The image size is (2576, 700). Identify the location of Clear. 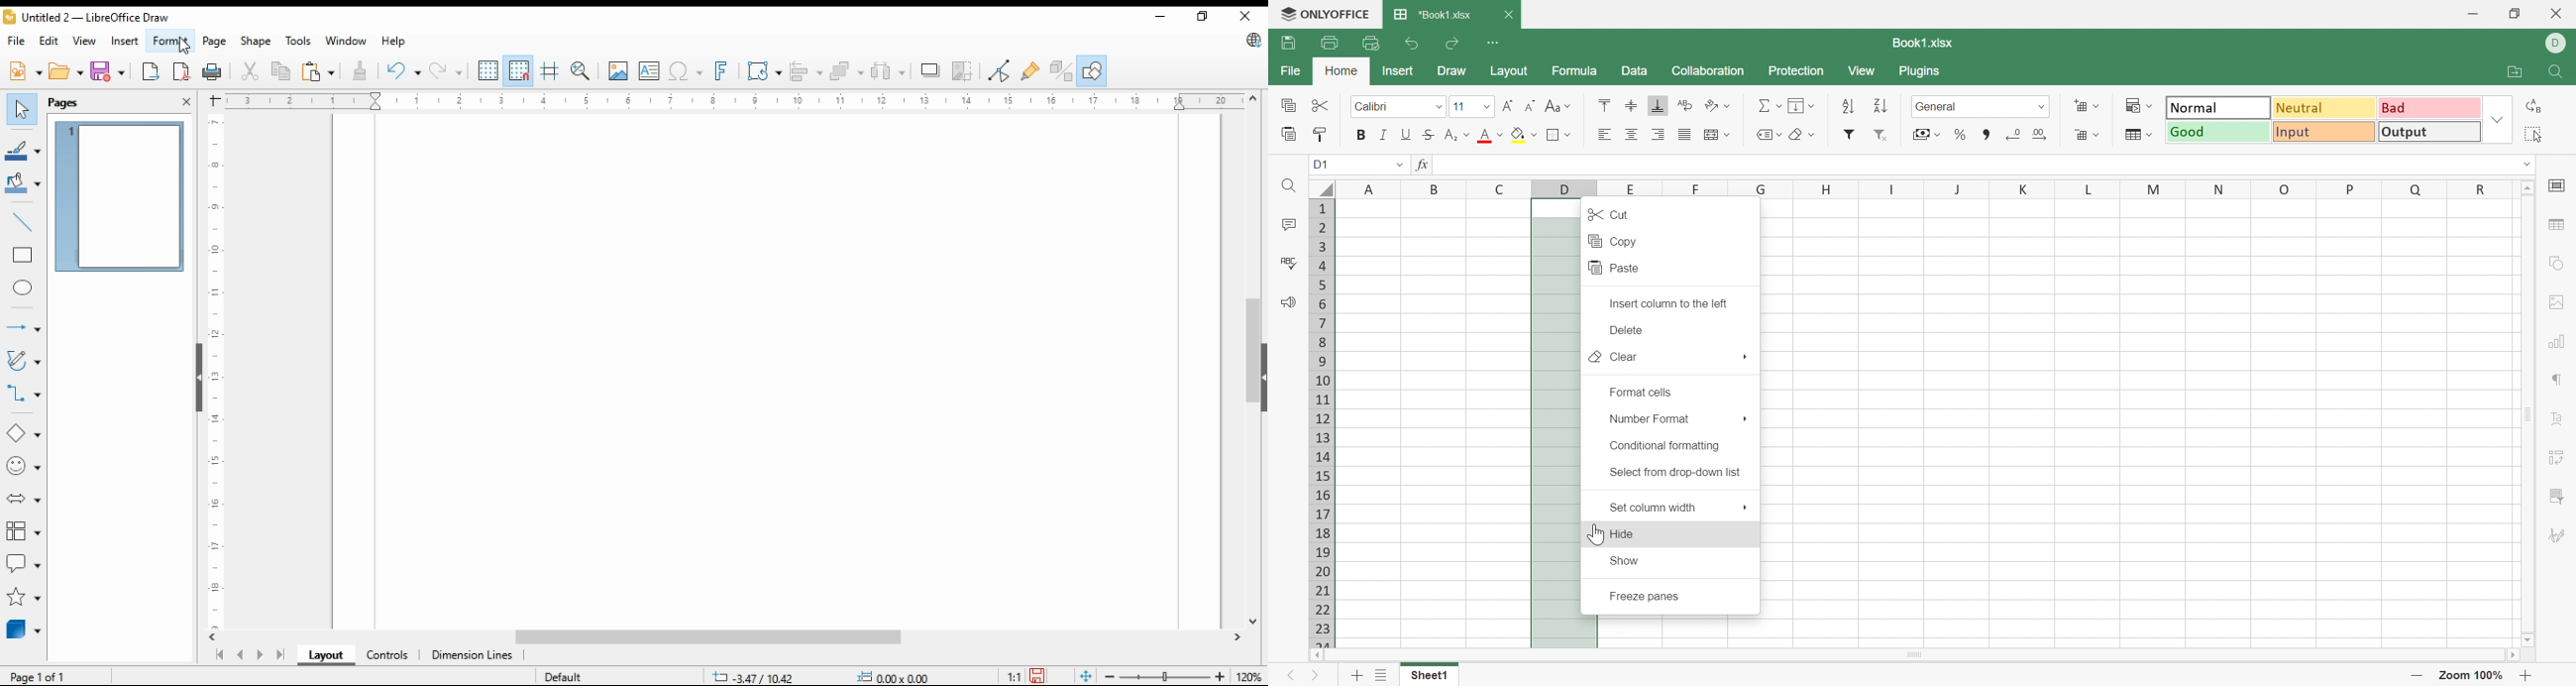
(1799, 136).